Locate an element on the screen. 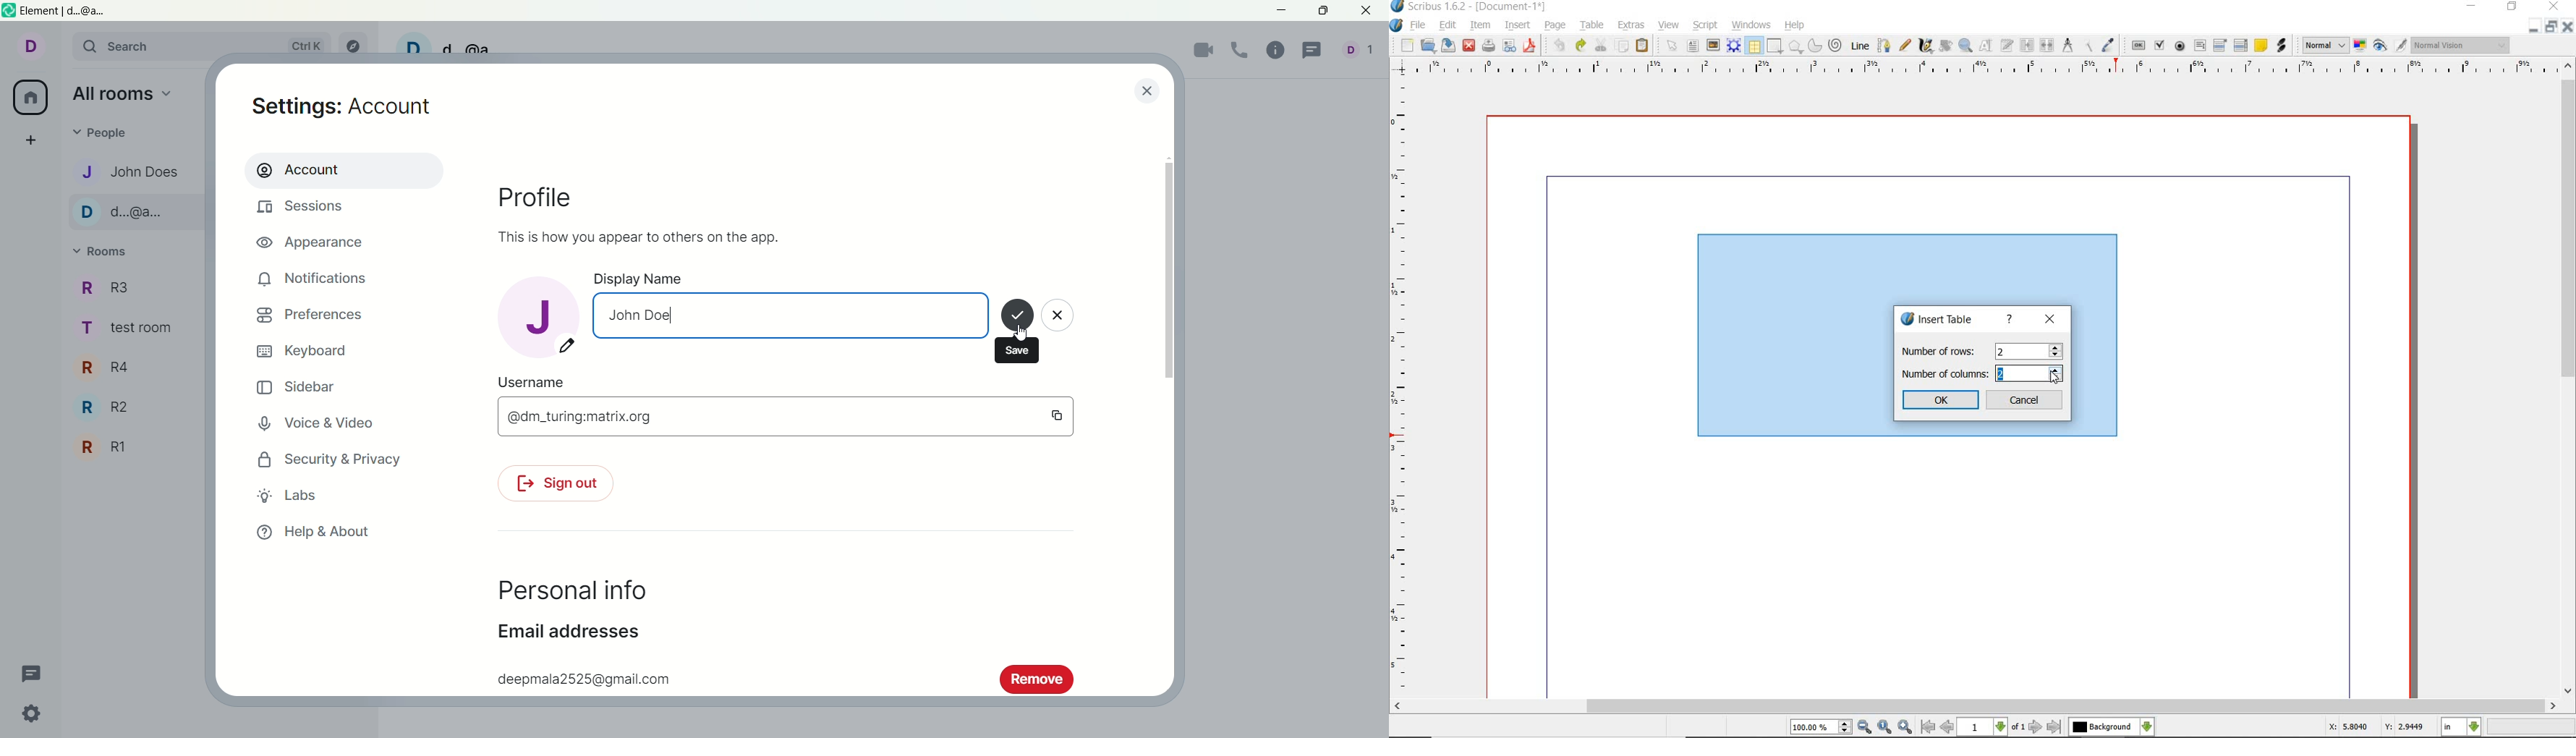 This screenshot has height=756, width=2576. spiral is located at coordinates (1836, 46).